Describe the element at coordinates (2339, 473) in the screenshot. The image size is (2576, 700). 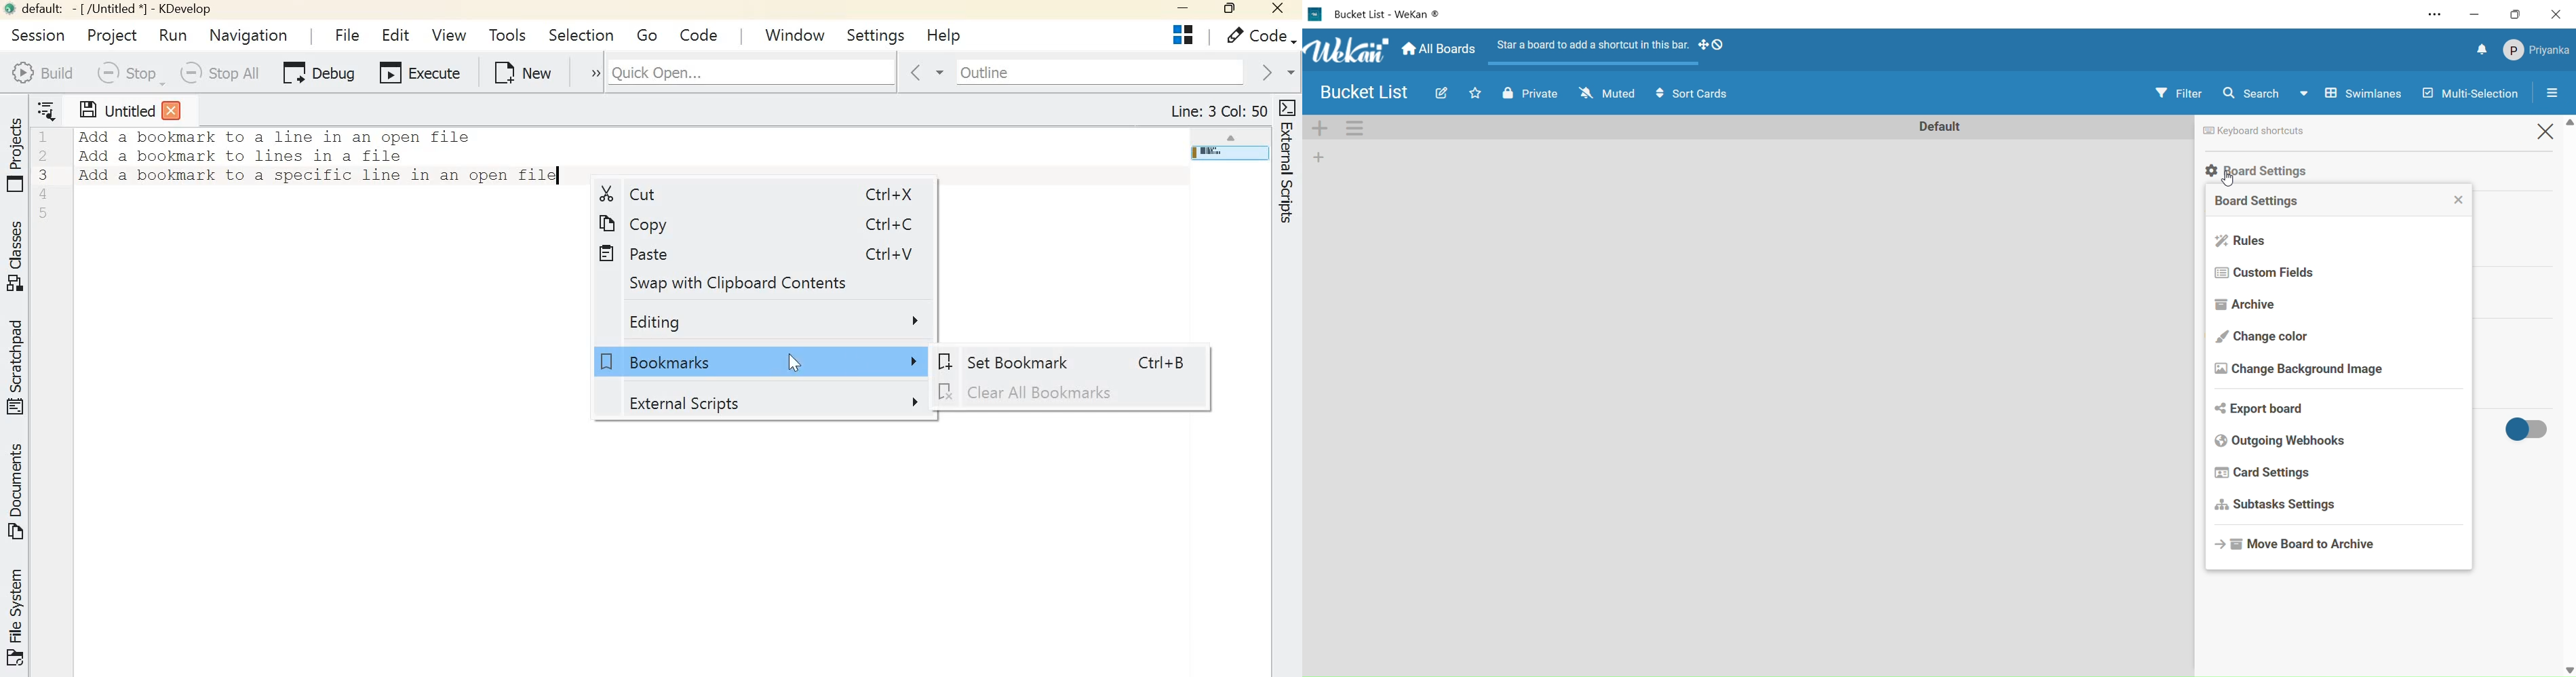
I see `card settings` at that location.